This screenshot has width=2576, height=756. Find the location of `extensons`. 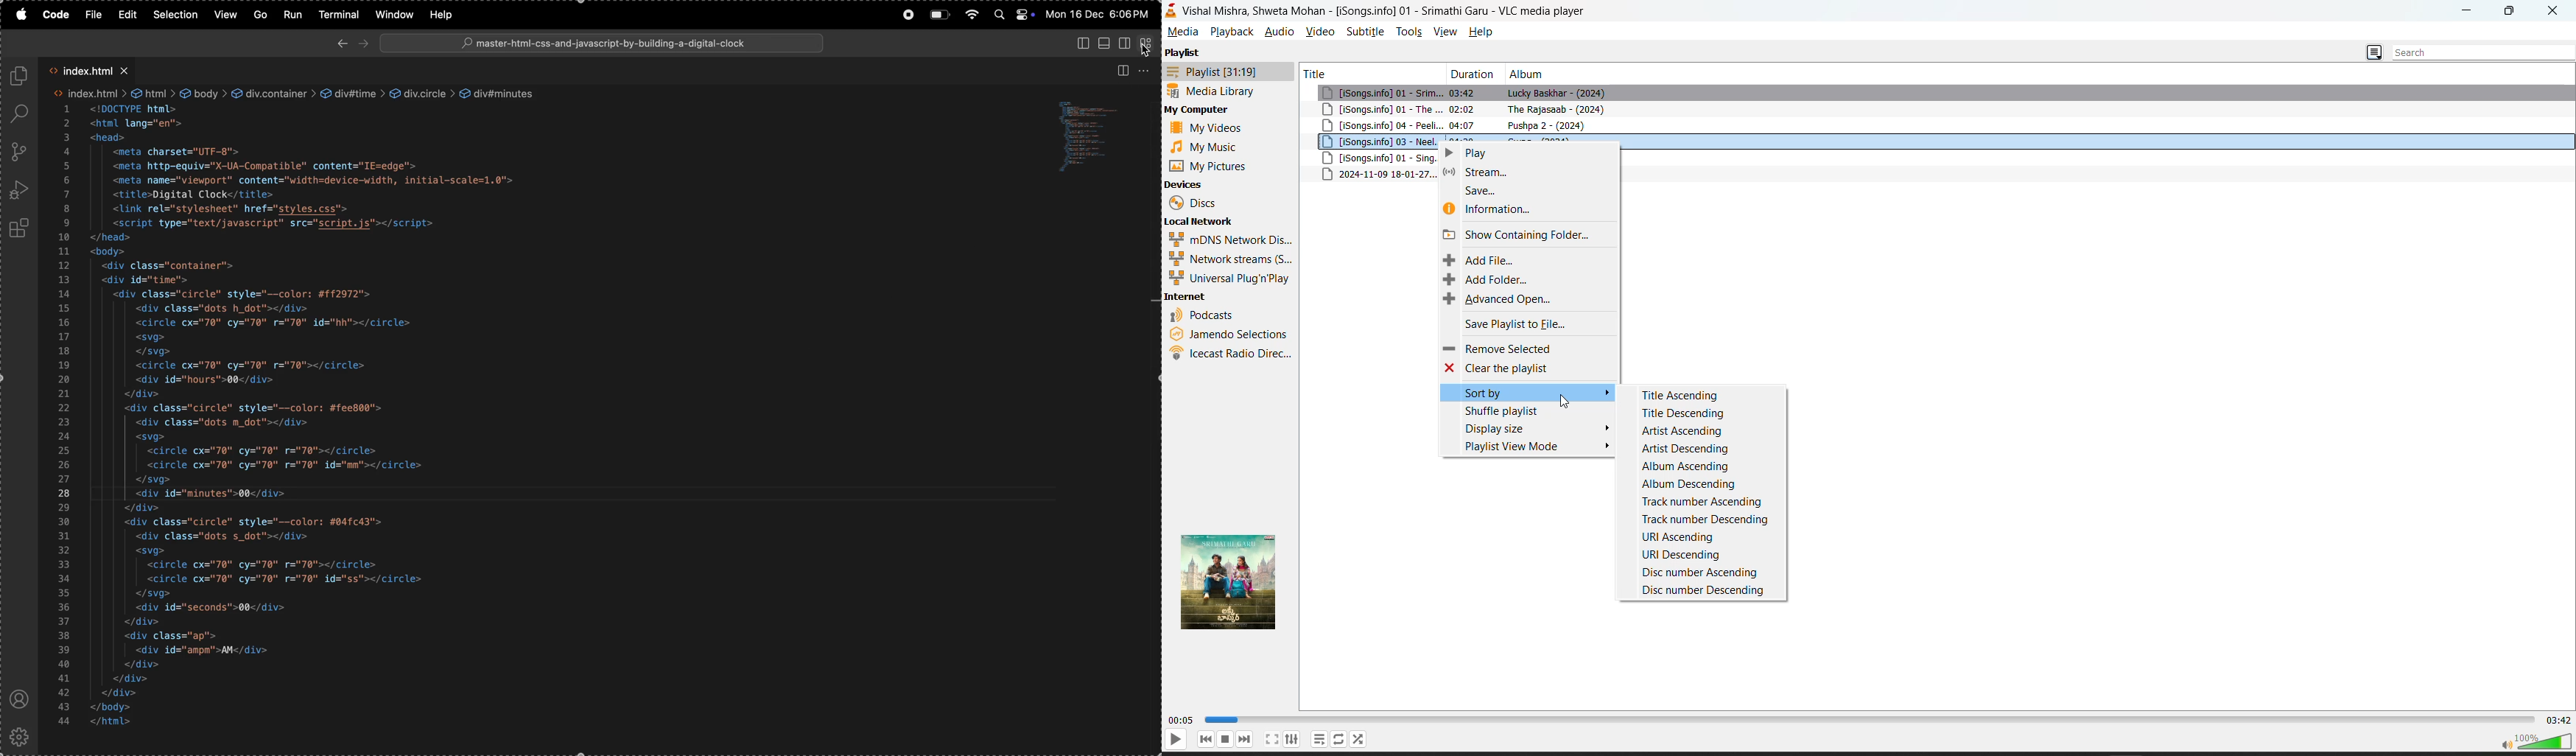

extensons is located at coordinates (21, 231).